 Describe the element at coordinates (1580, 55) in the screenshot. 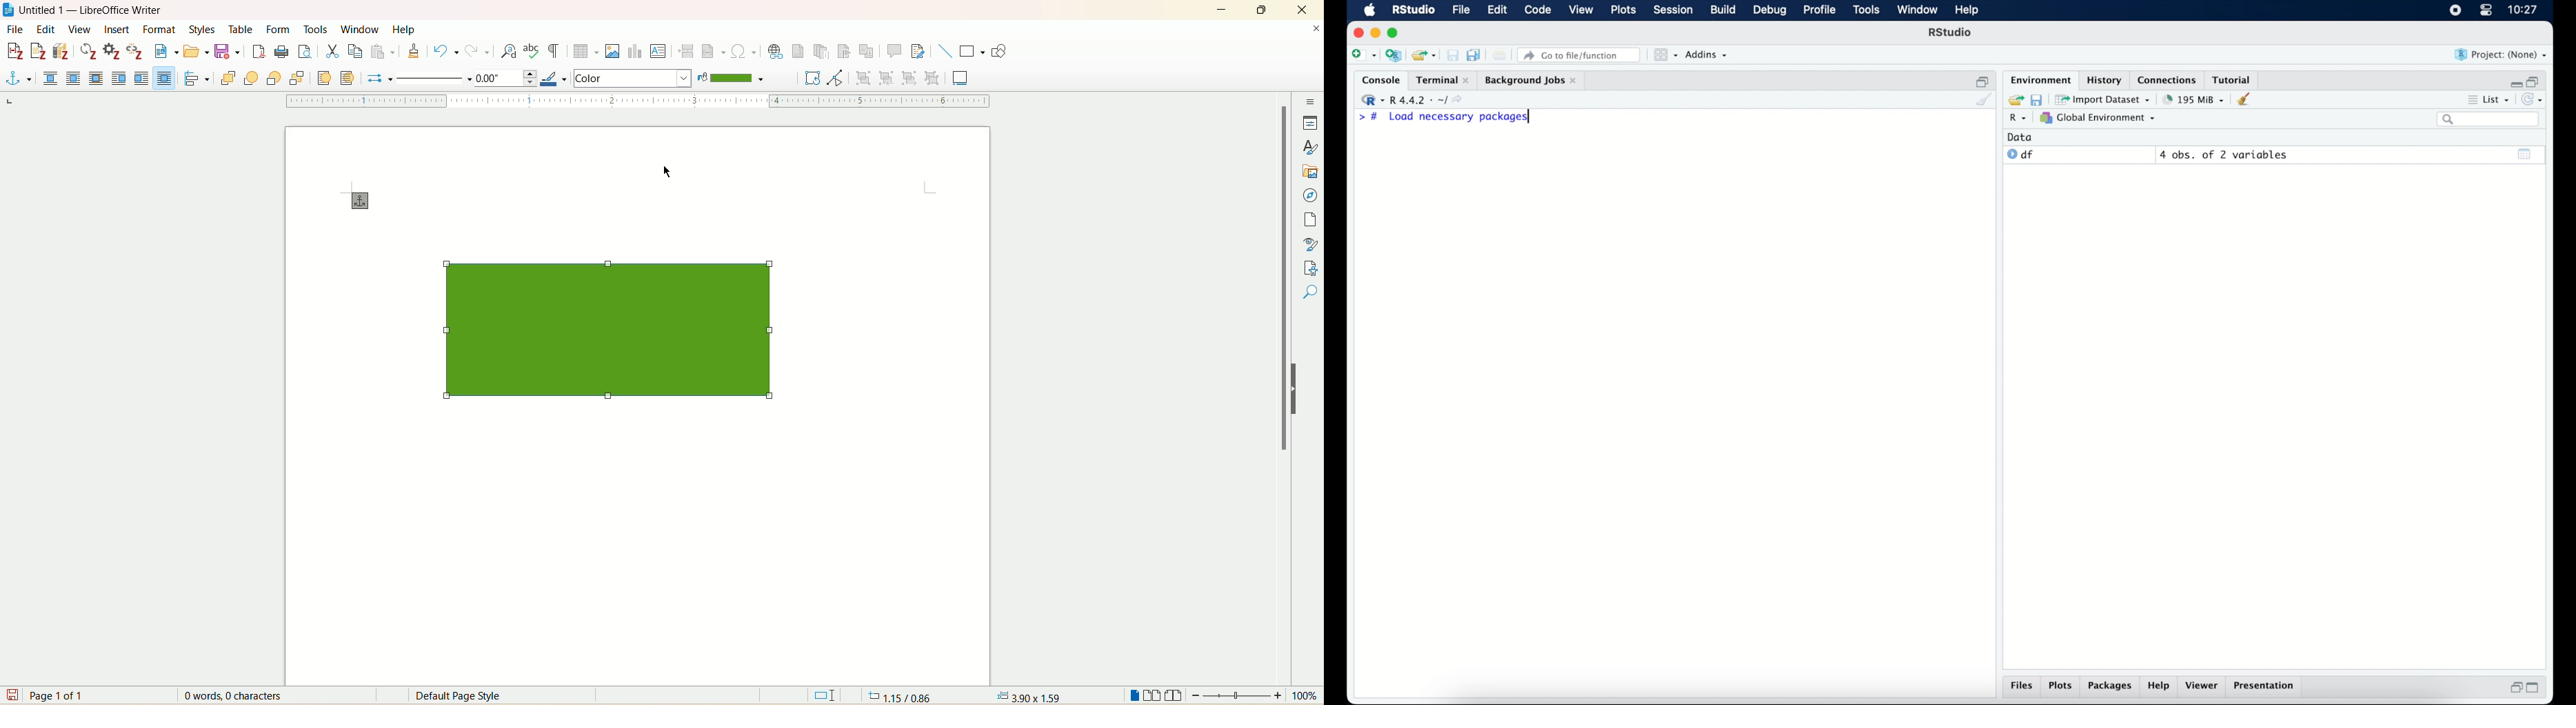

I see `go to file/function` at that location.